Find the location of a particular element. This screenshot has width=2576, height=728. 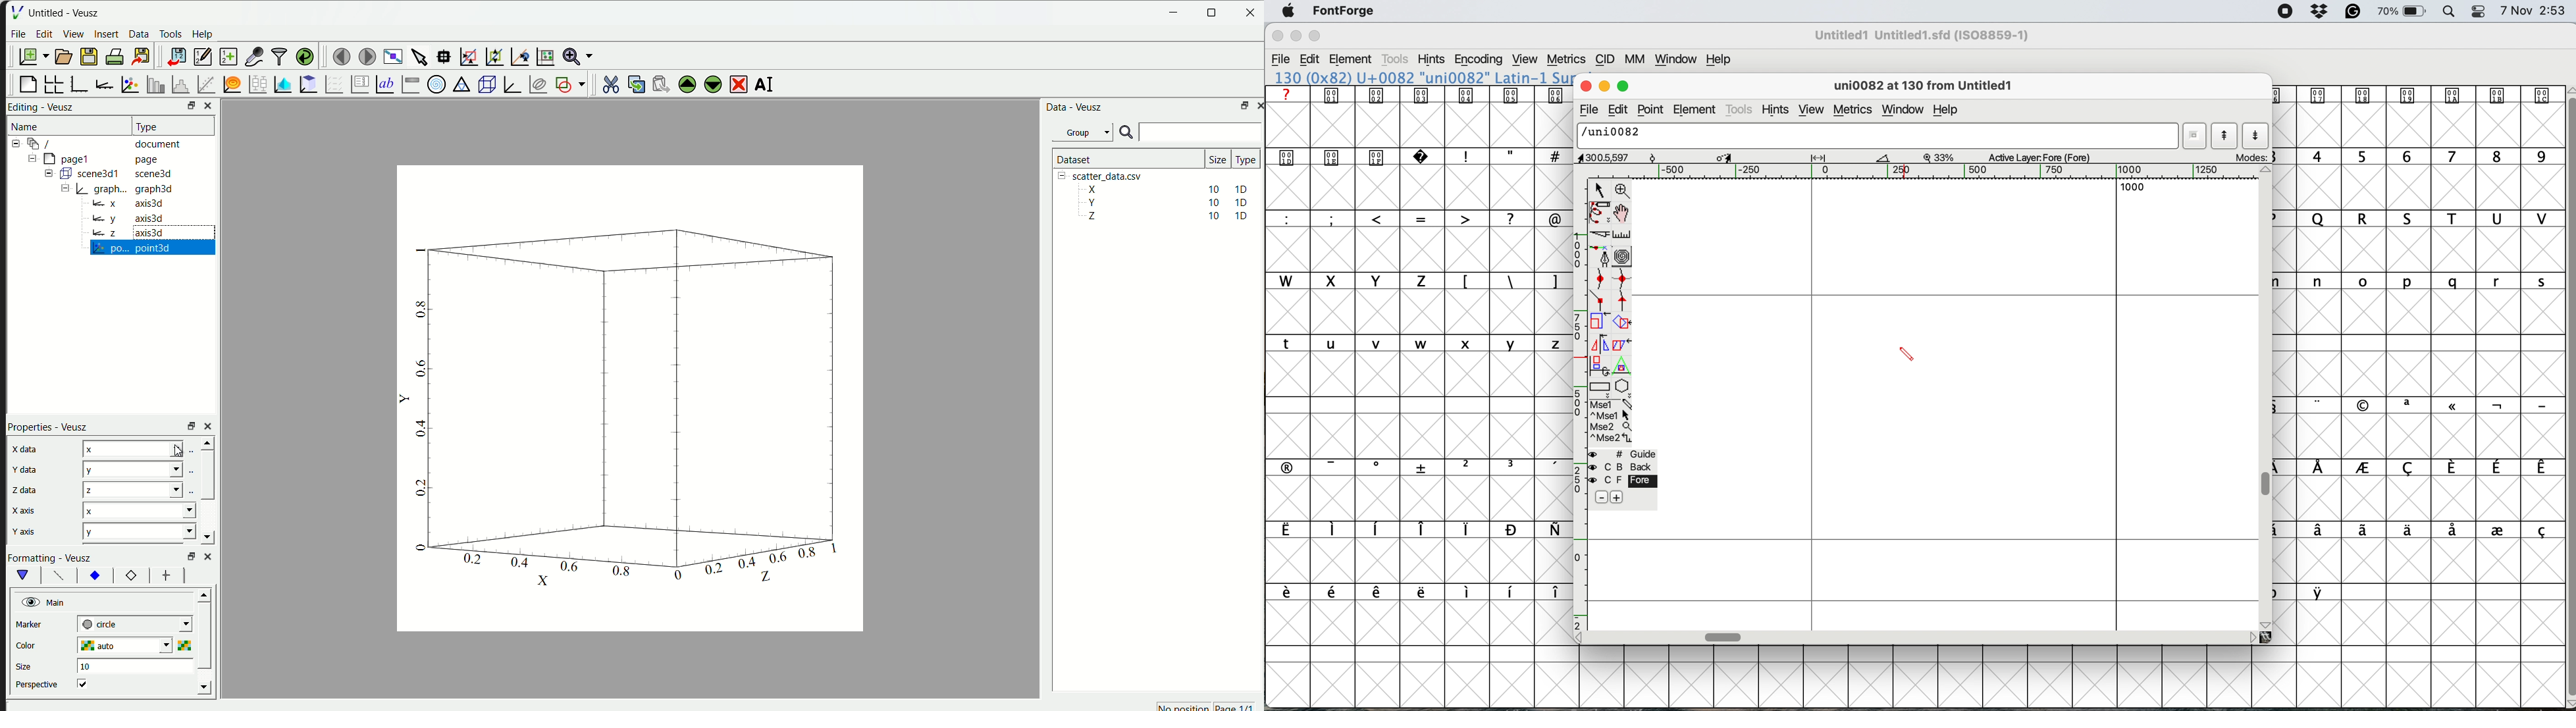

add a curve point is located at coordinates (1602, 280).